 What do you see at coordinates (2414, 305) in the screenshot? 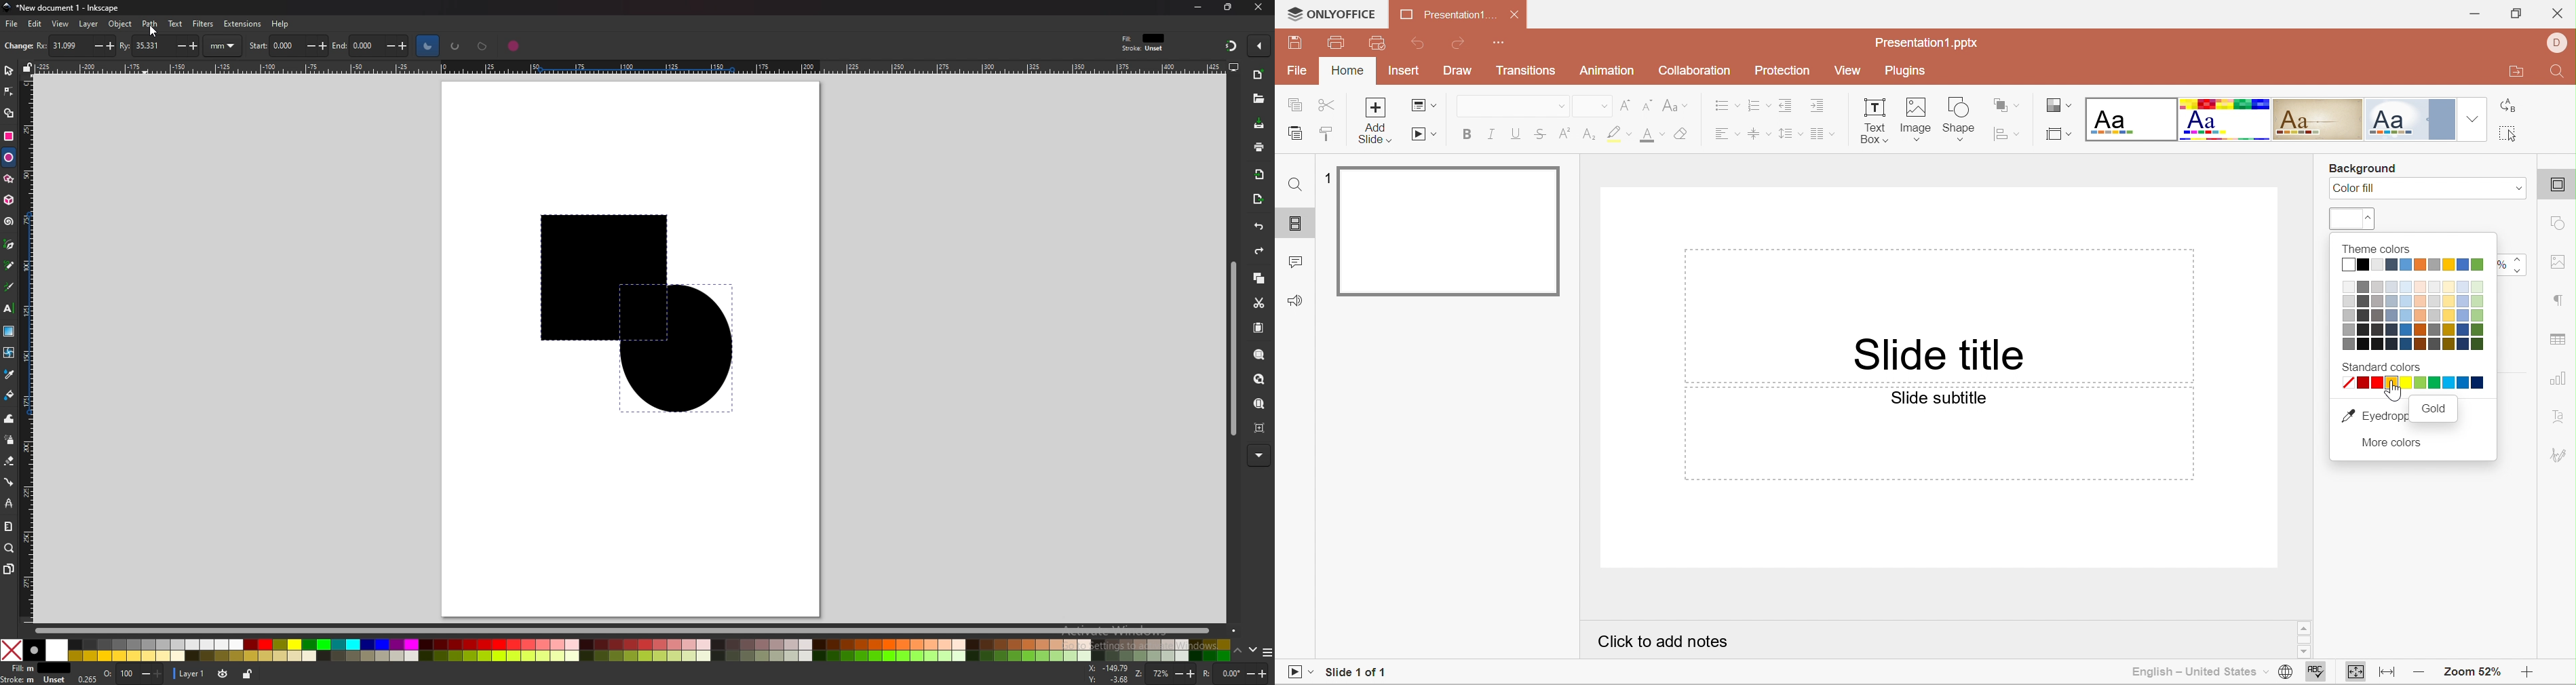
I see `Theme colors` at bounding box center [2414, 305].